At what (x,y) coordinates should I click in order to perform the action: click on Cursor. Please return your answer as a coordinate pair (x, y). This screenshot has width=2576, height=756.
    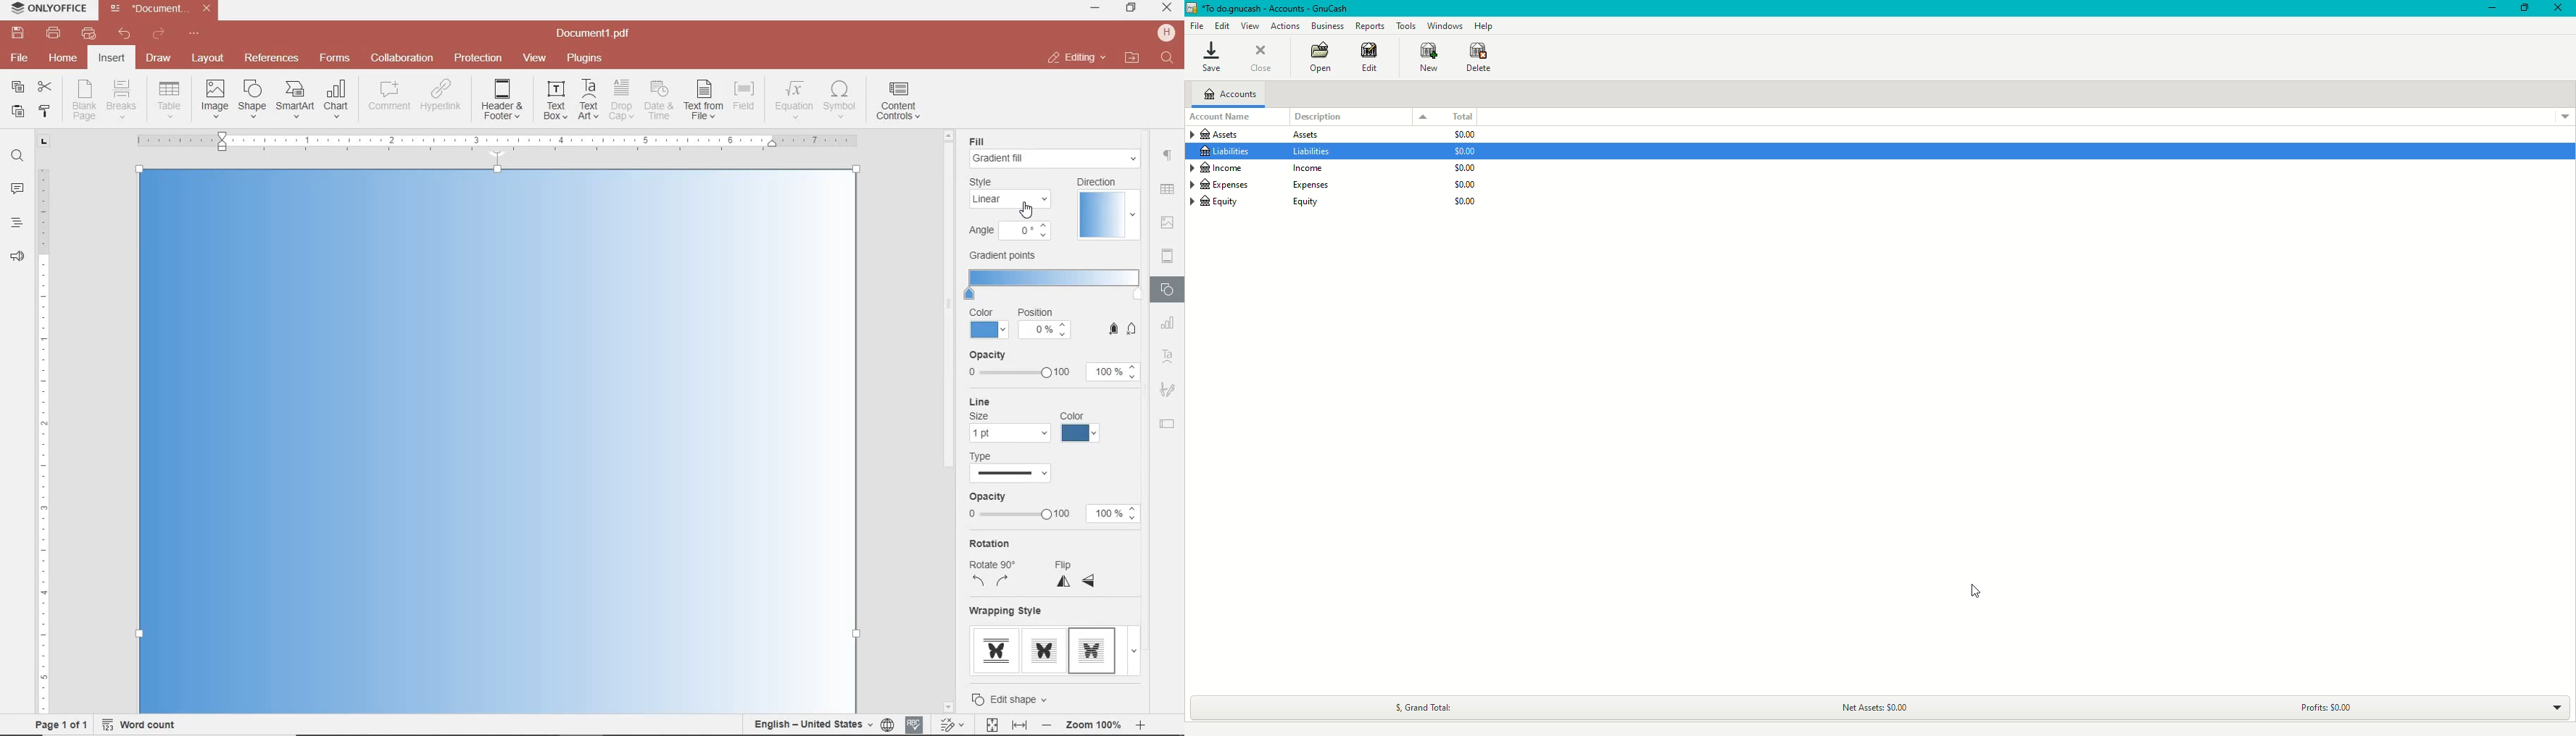
    Looking at the image, I should click on (1978, 590).